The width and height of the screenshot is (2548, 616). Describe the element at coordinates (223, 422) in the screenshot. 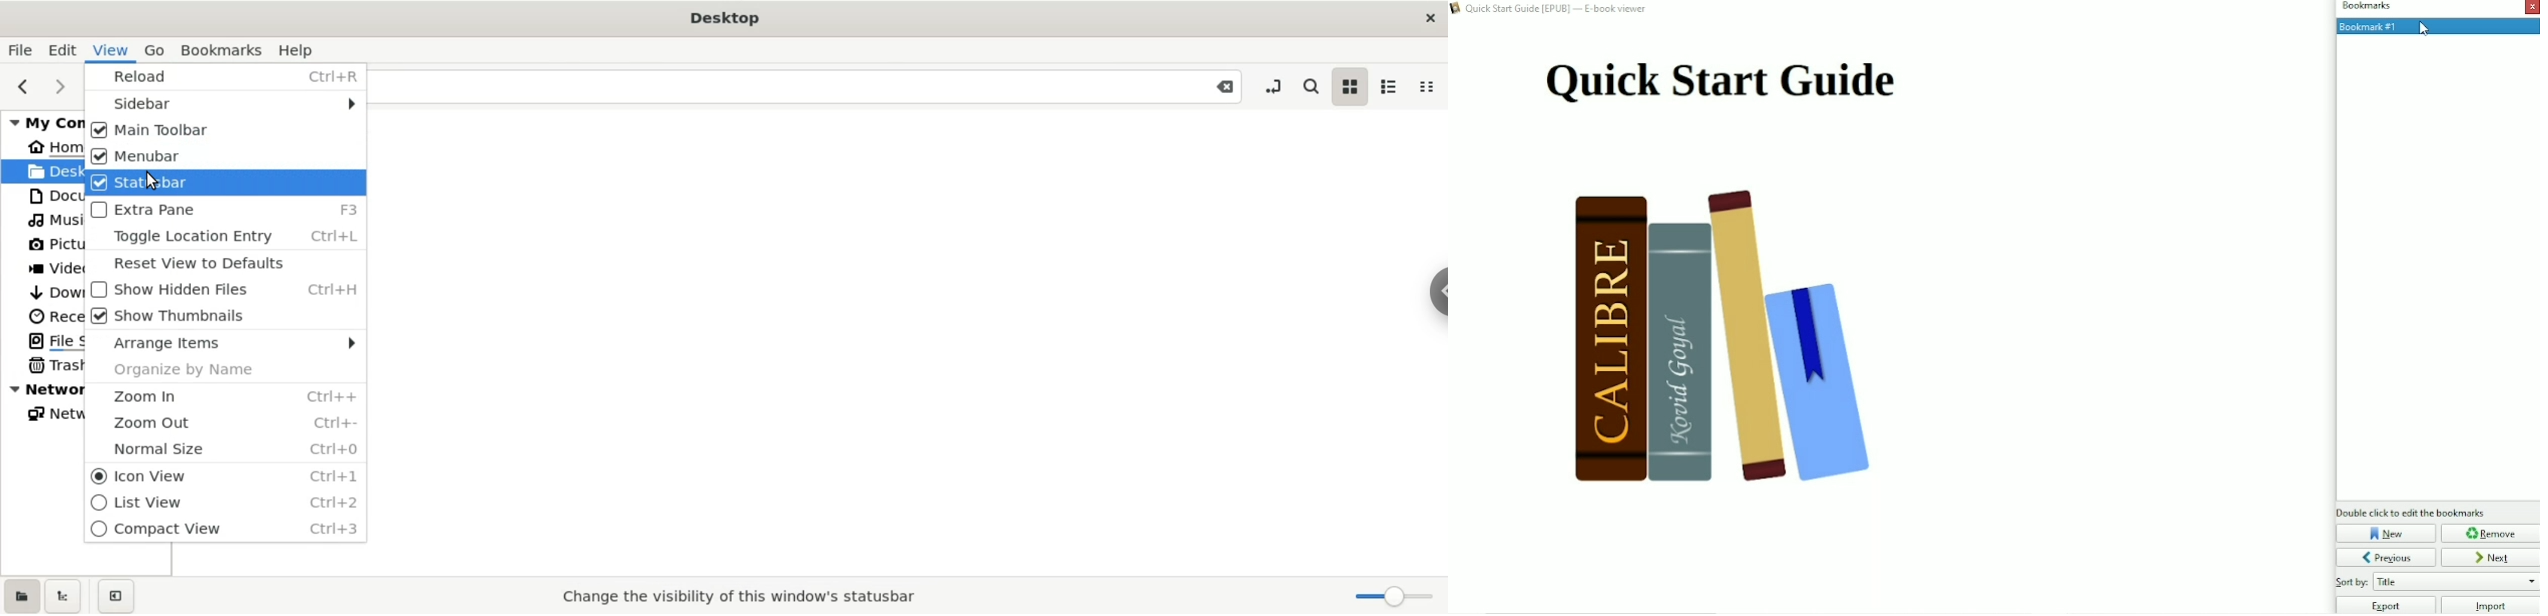

I see `Zoom Out` at that location.